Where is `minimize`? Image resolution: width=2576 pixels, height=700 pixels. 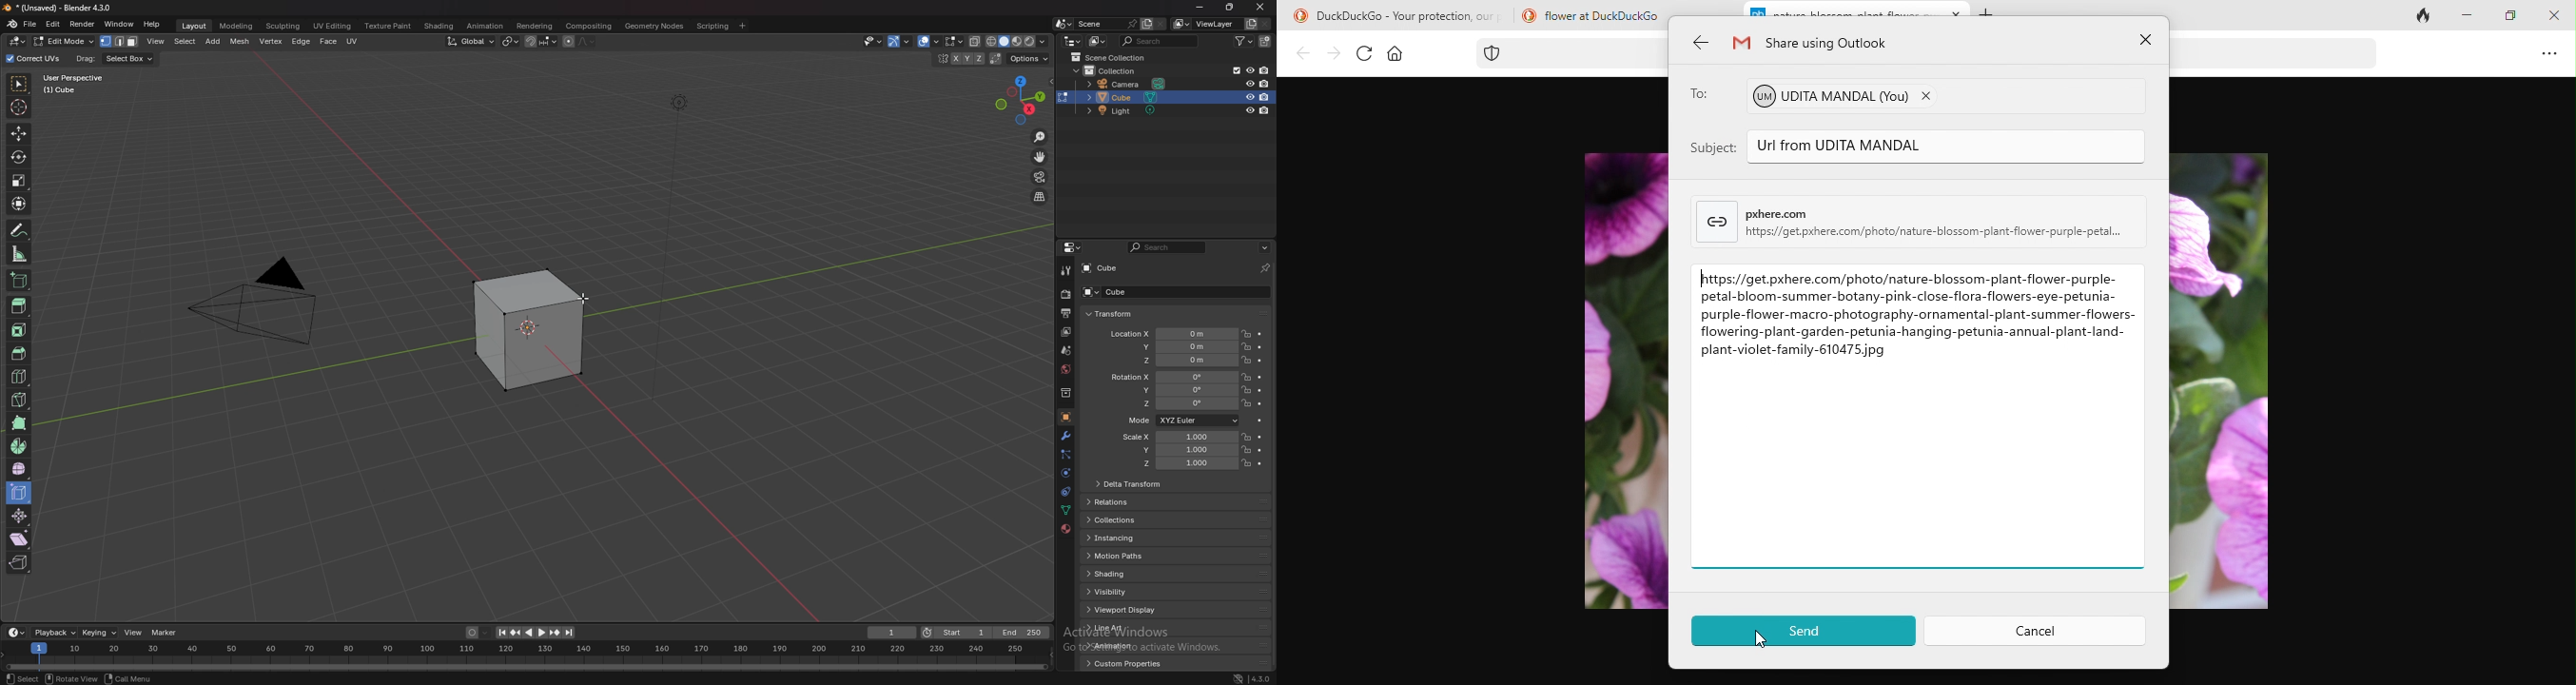
minimize is located at coordinates (1200, 7).